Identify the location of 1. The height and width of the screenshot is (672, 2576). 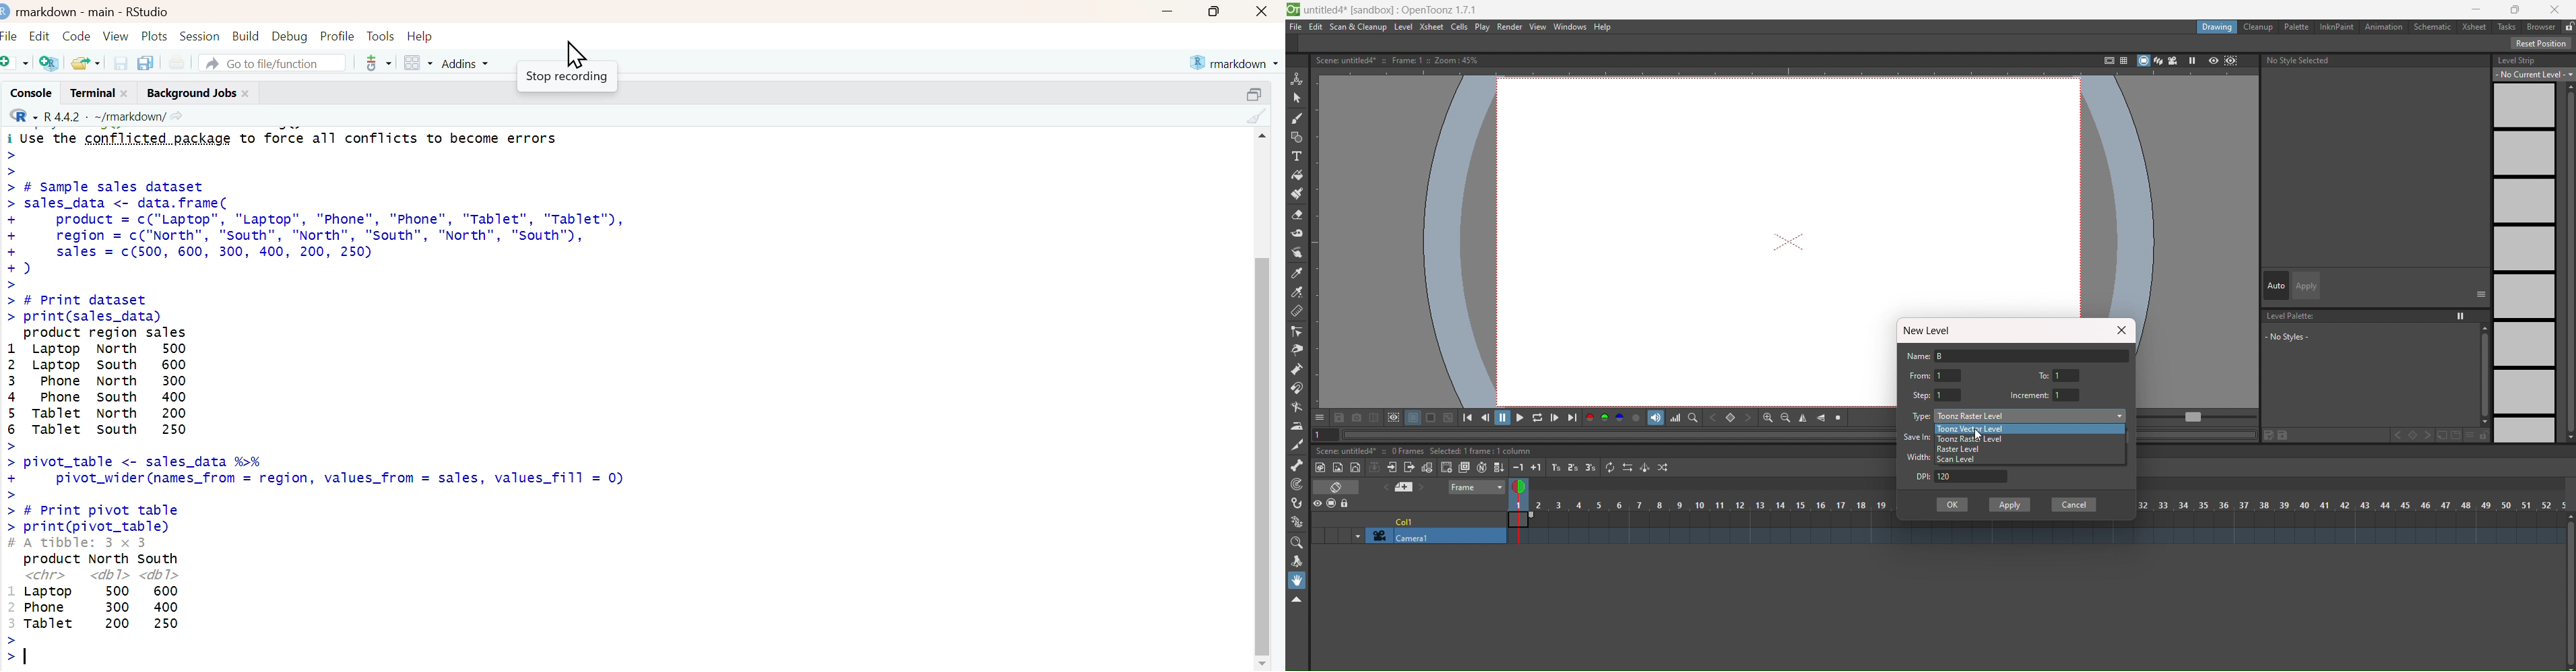
(2068, 375).